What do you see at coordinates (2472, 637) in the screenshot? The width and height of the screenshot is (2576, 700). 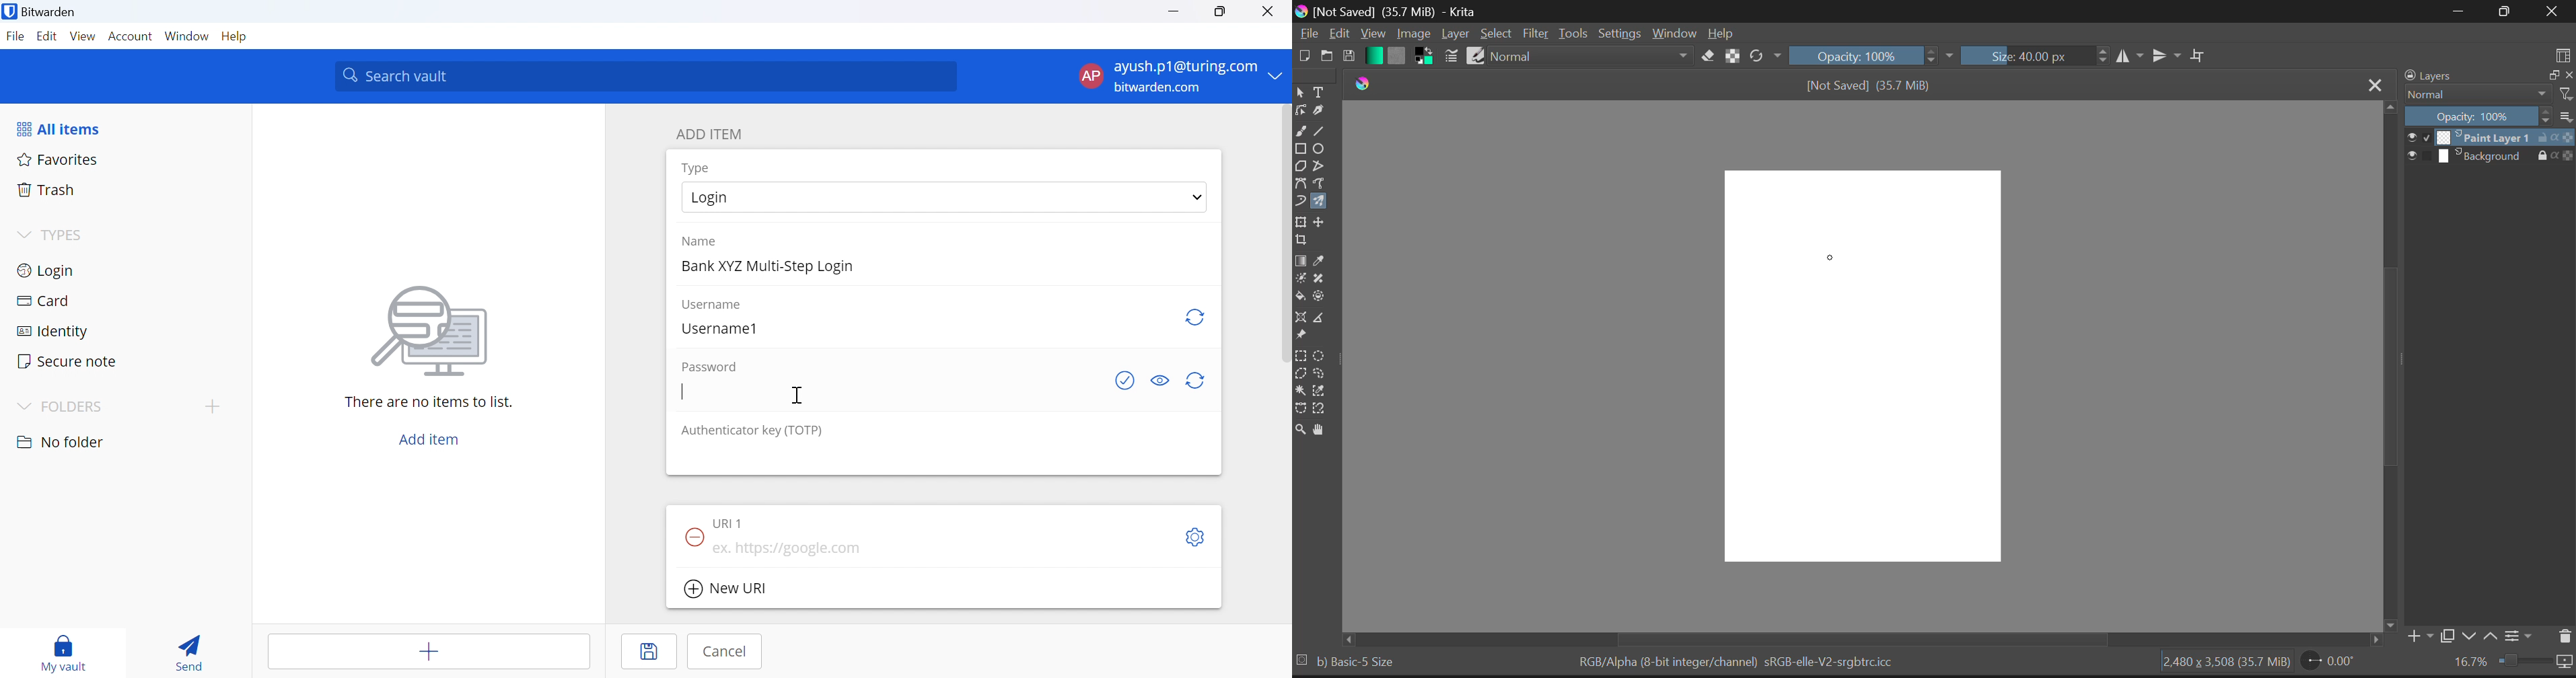 I see `Move Layer Down` at bounding box center [2472, 637].